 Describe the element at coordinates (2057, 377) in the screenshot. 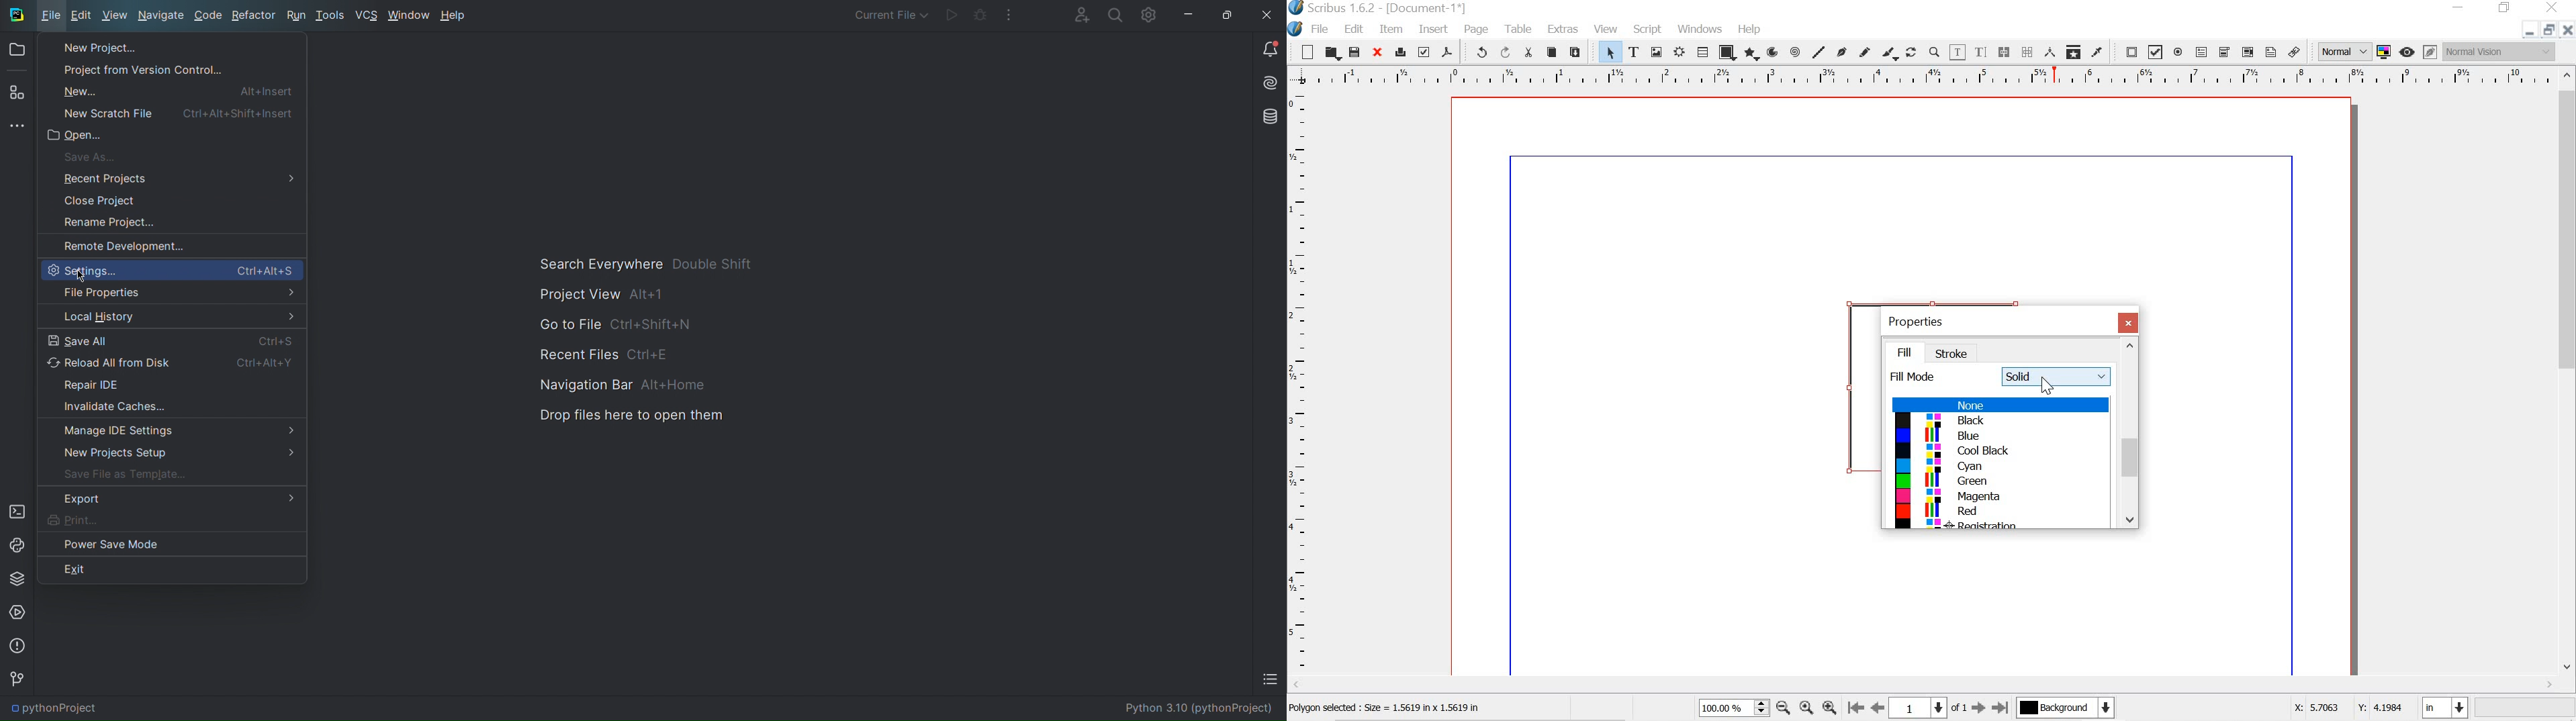

I see `solid` at that location.